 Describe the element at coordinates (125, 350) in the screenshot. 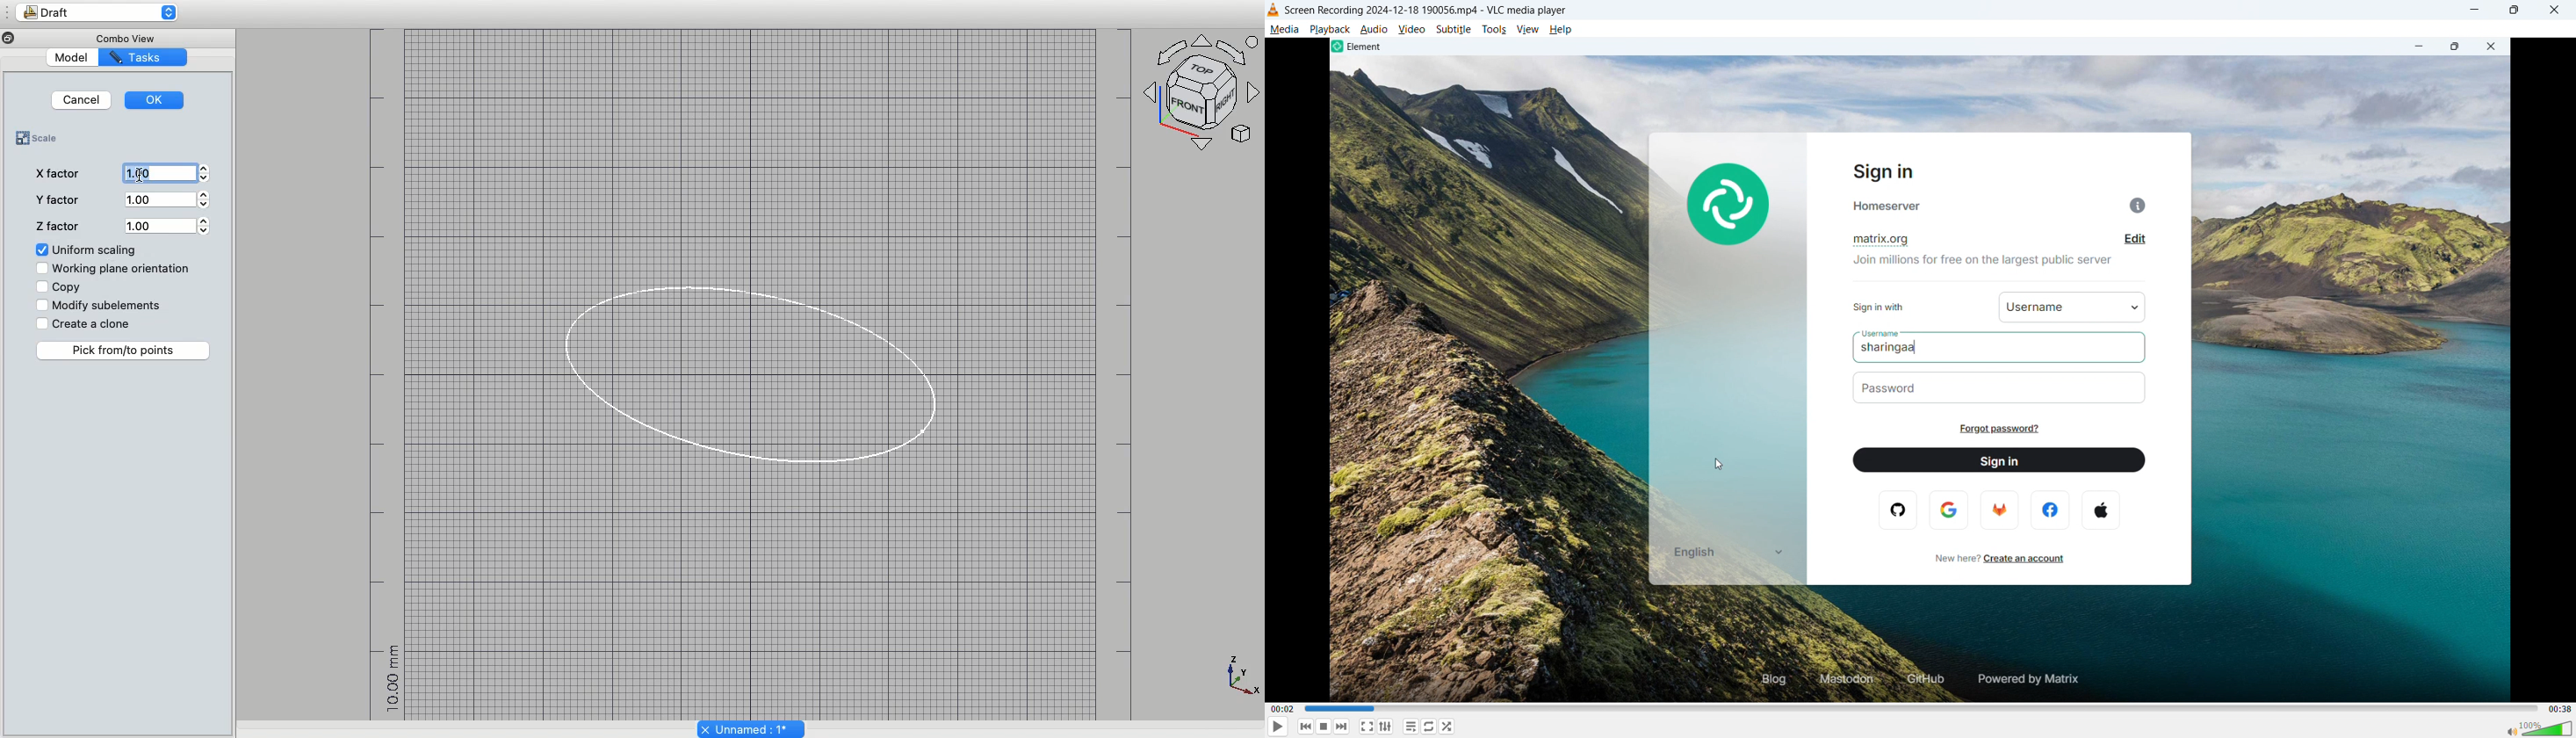

I see `Pick from/to points` at that location.